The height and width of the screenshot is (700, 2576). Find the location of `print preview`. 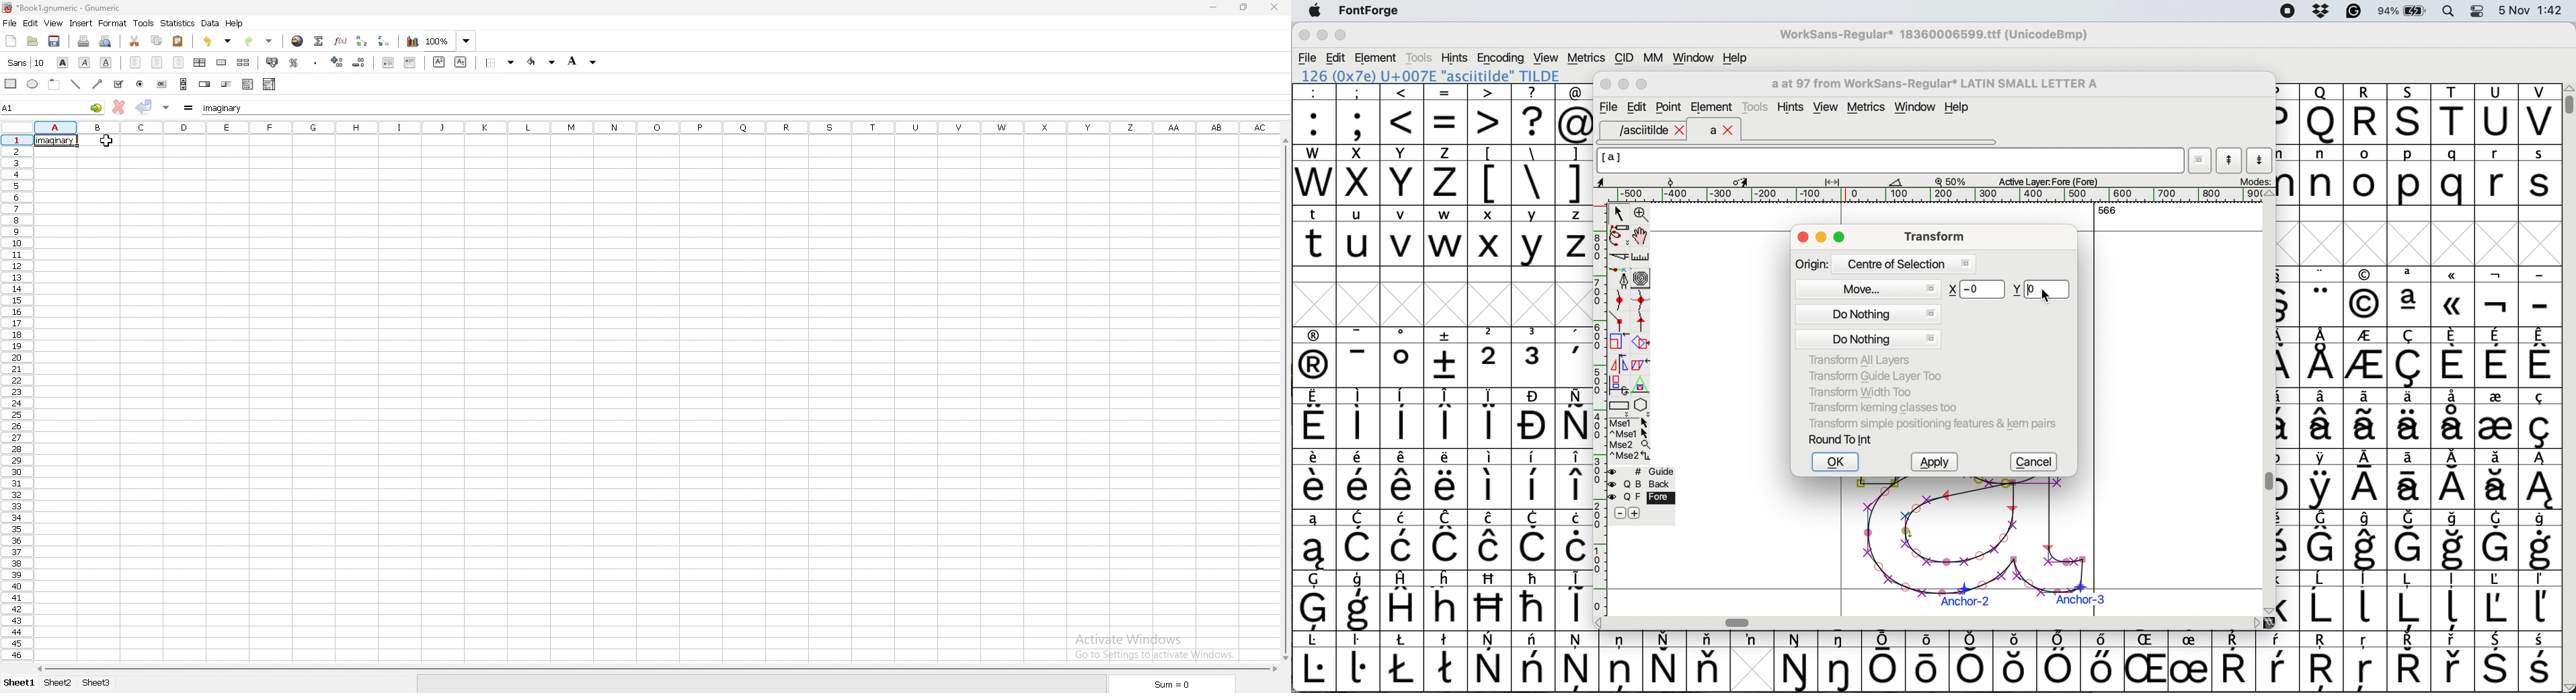

print preview is located at coordinates (107, 42).